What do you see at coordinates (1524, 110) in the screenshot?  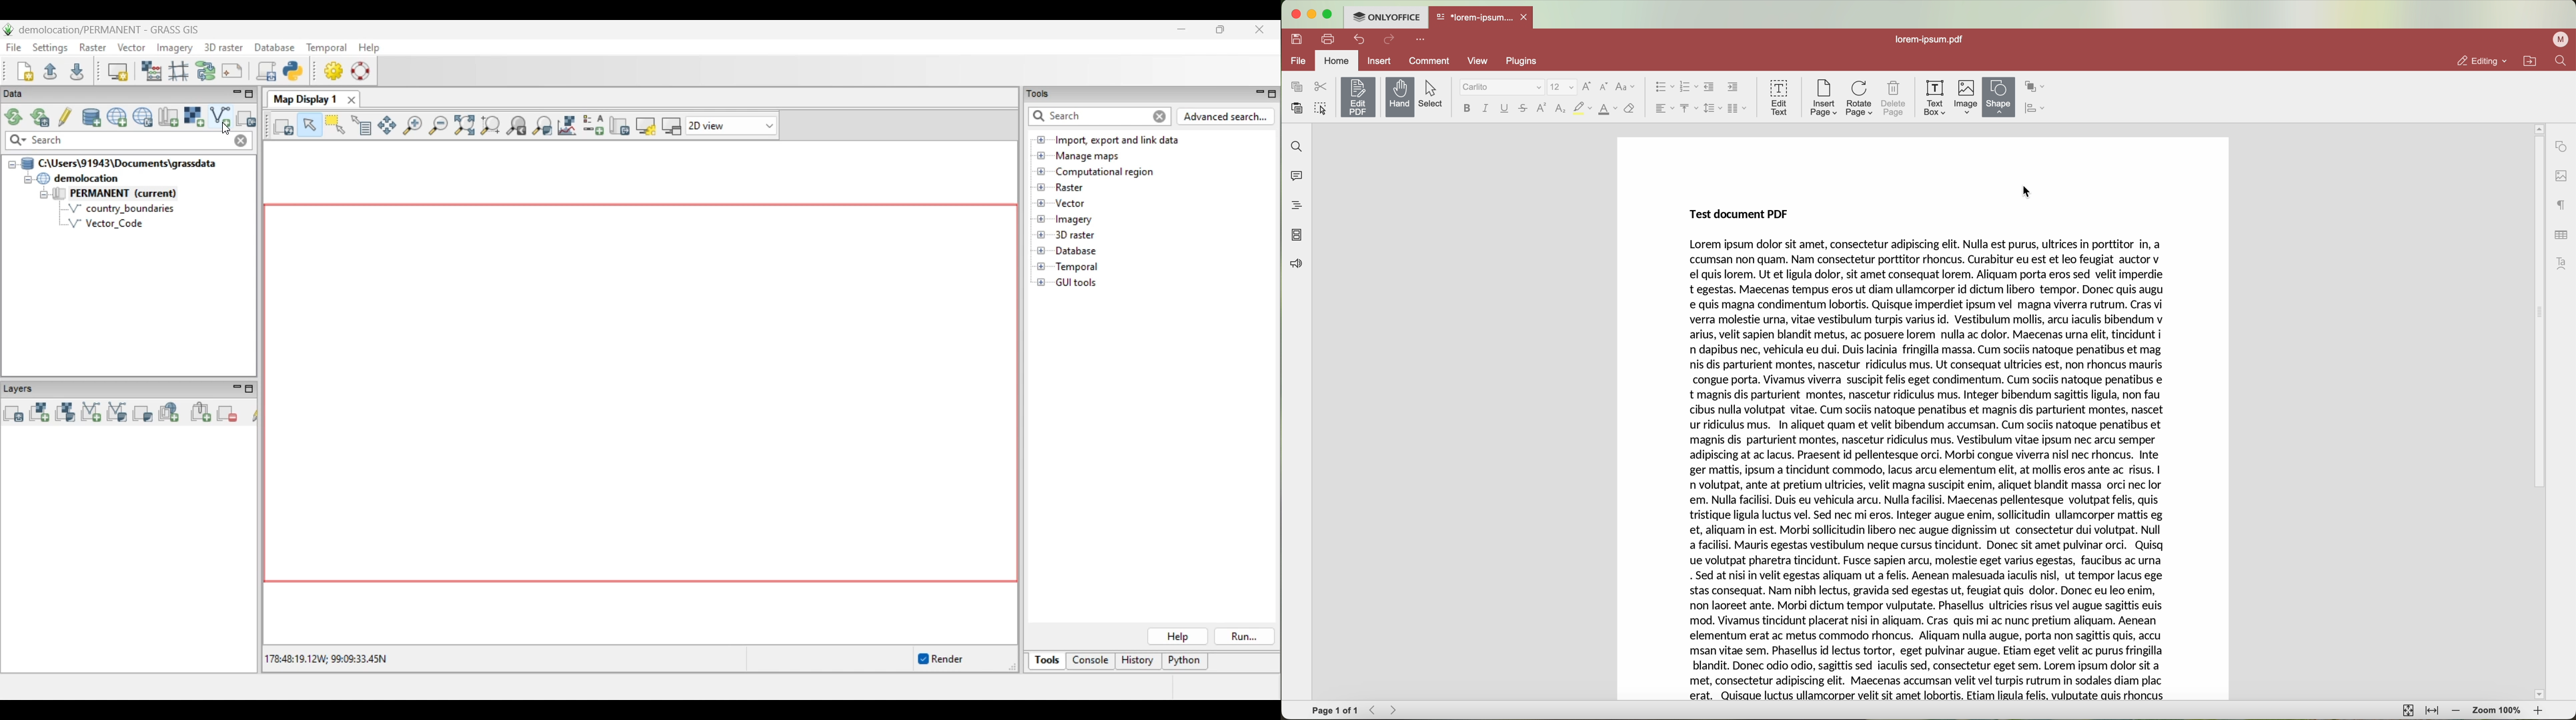 I see `strikethrough` at bounding box center [1524, 110].